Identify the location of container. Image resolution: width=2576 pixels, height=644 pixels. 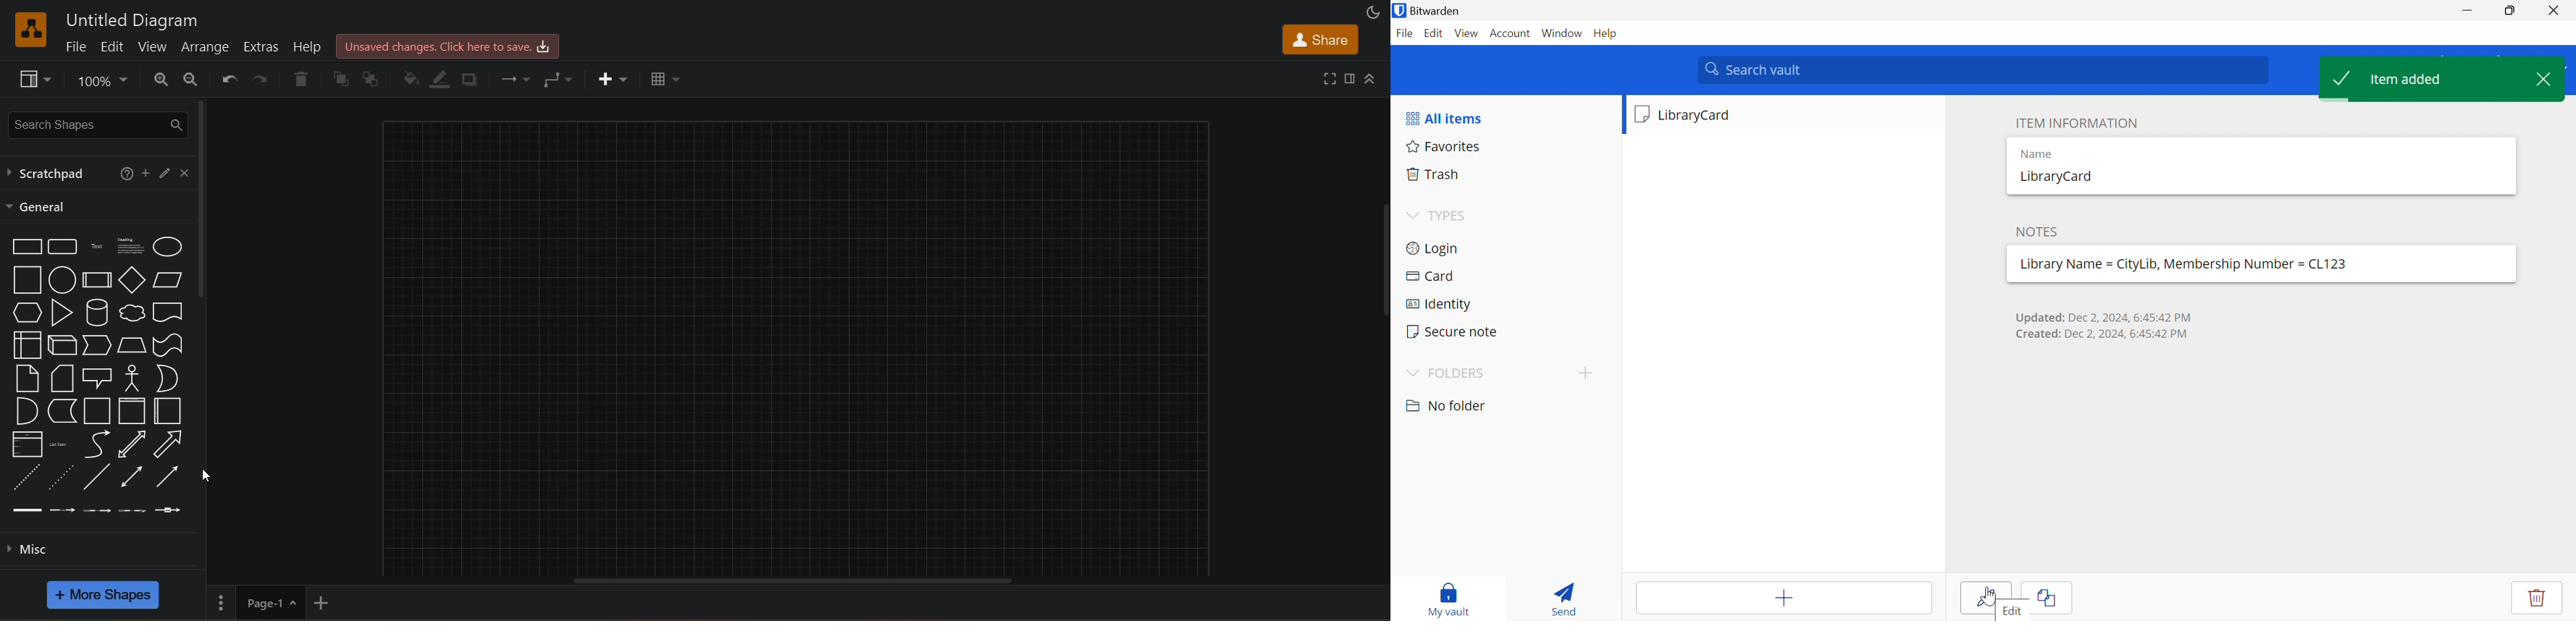
(167, 412).